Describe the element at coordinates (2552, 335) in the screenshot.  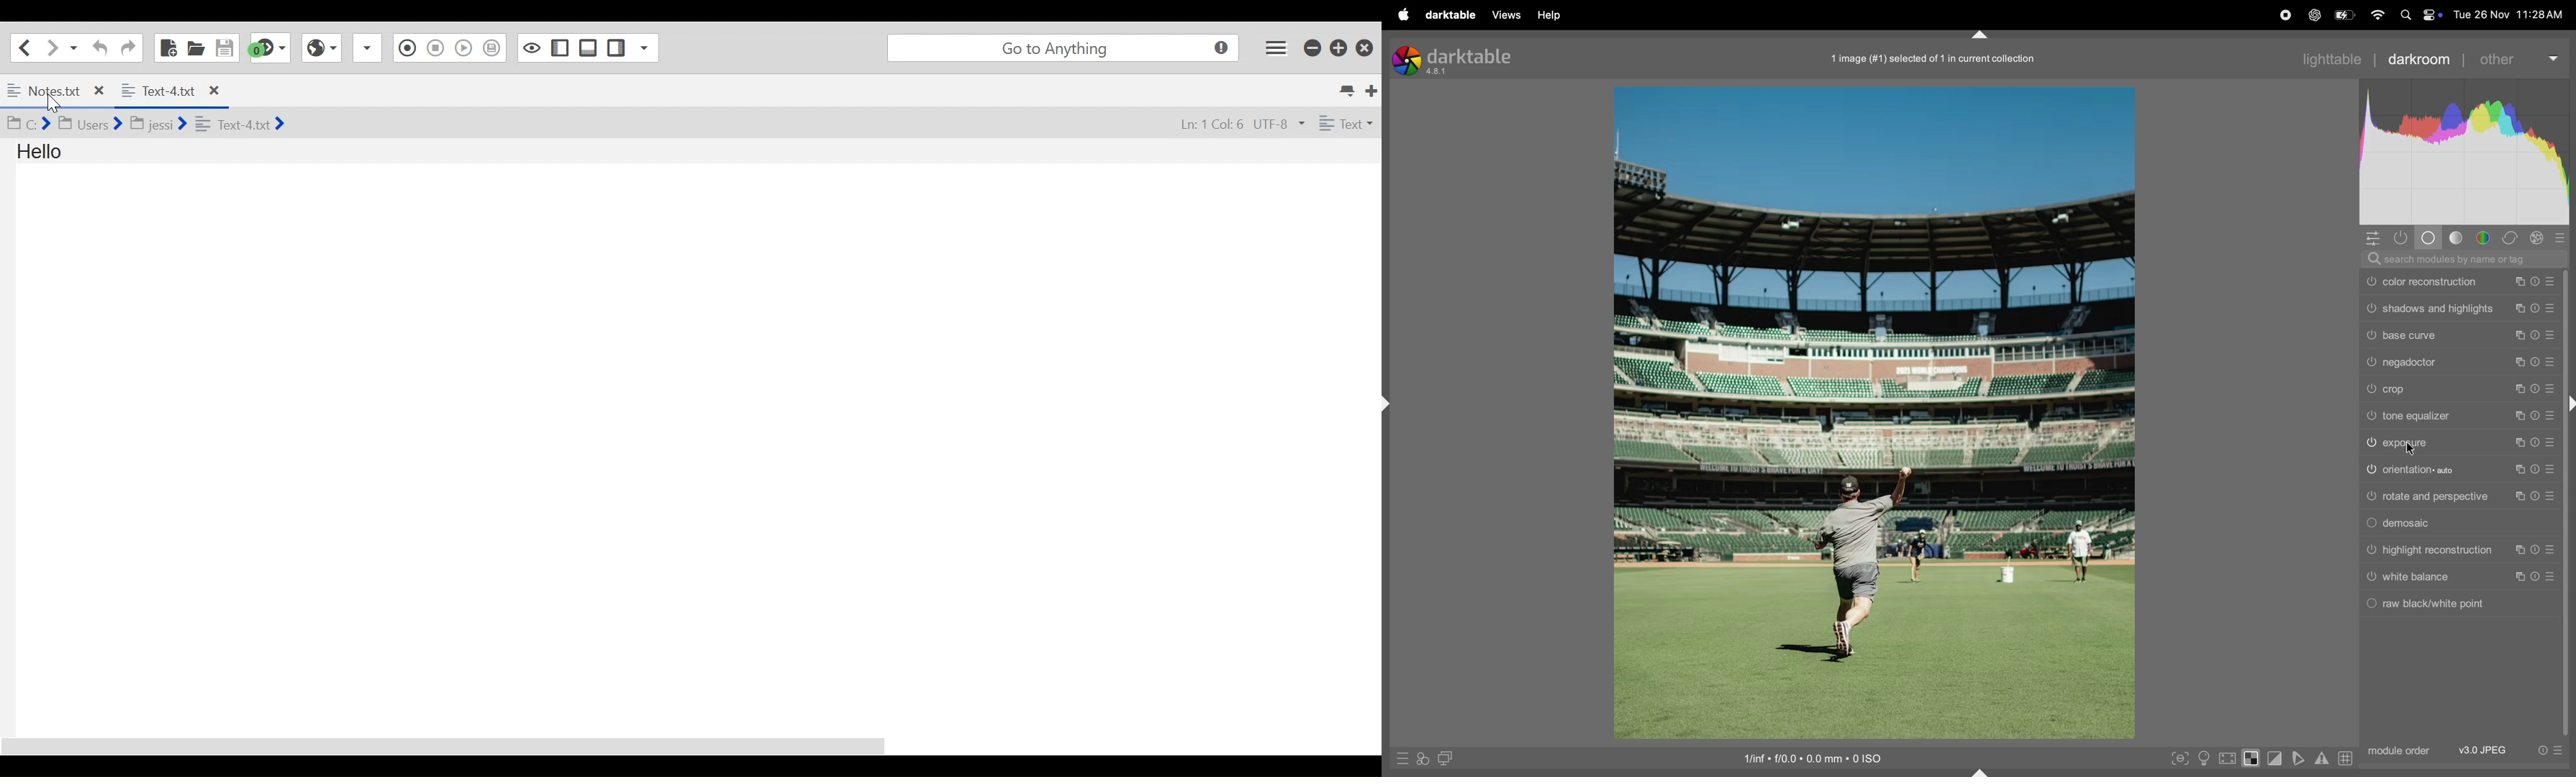
I see `Presets ` at that location.